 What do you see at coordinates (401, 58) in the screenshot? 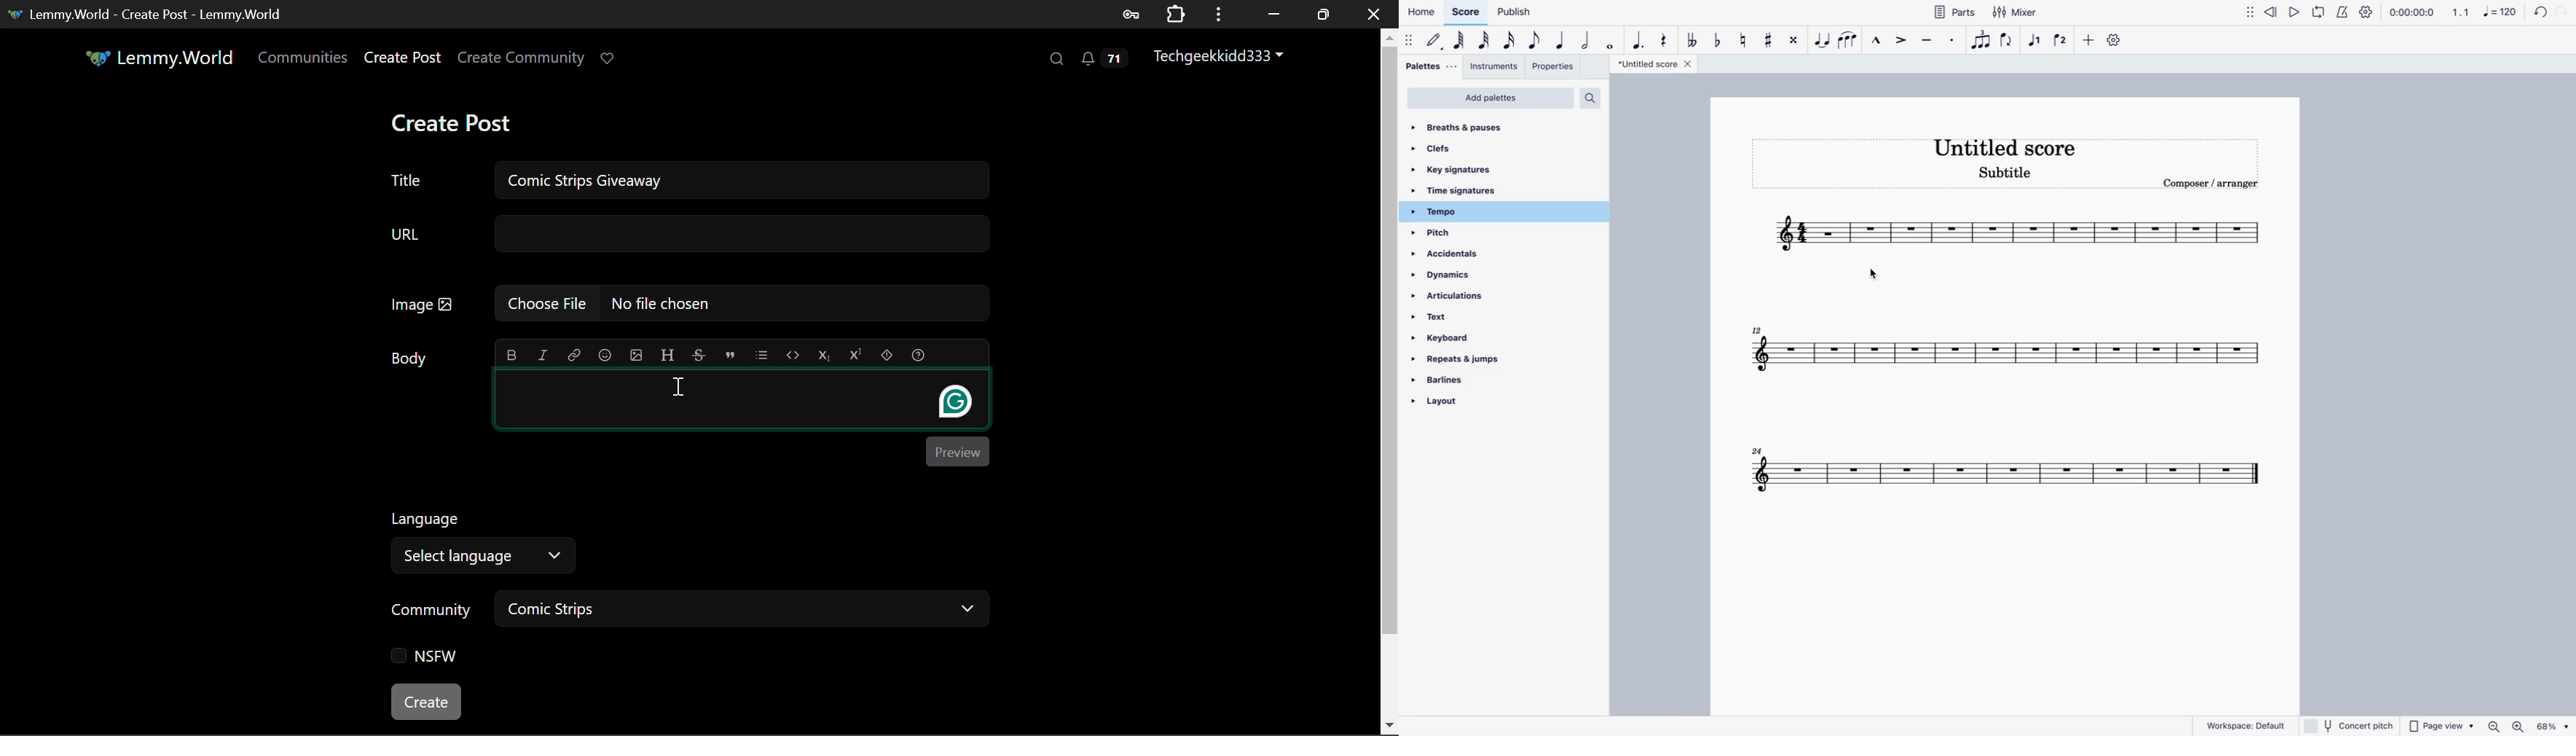
I see `Create Post` at bounding box center [401, 58].